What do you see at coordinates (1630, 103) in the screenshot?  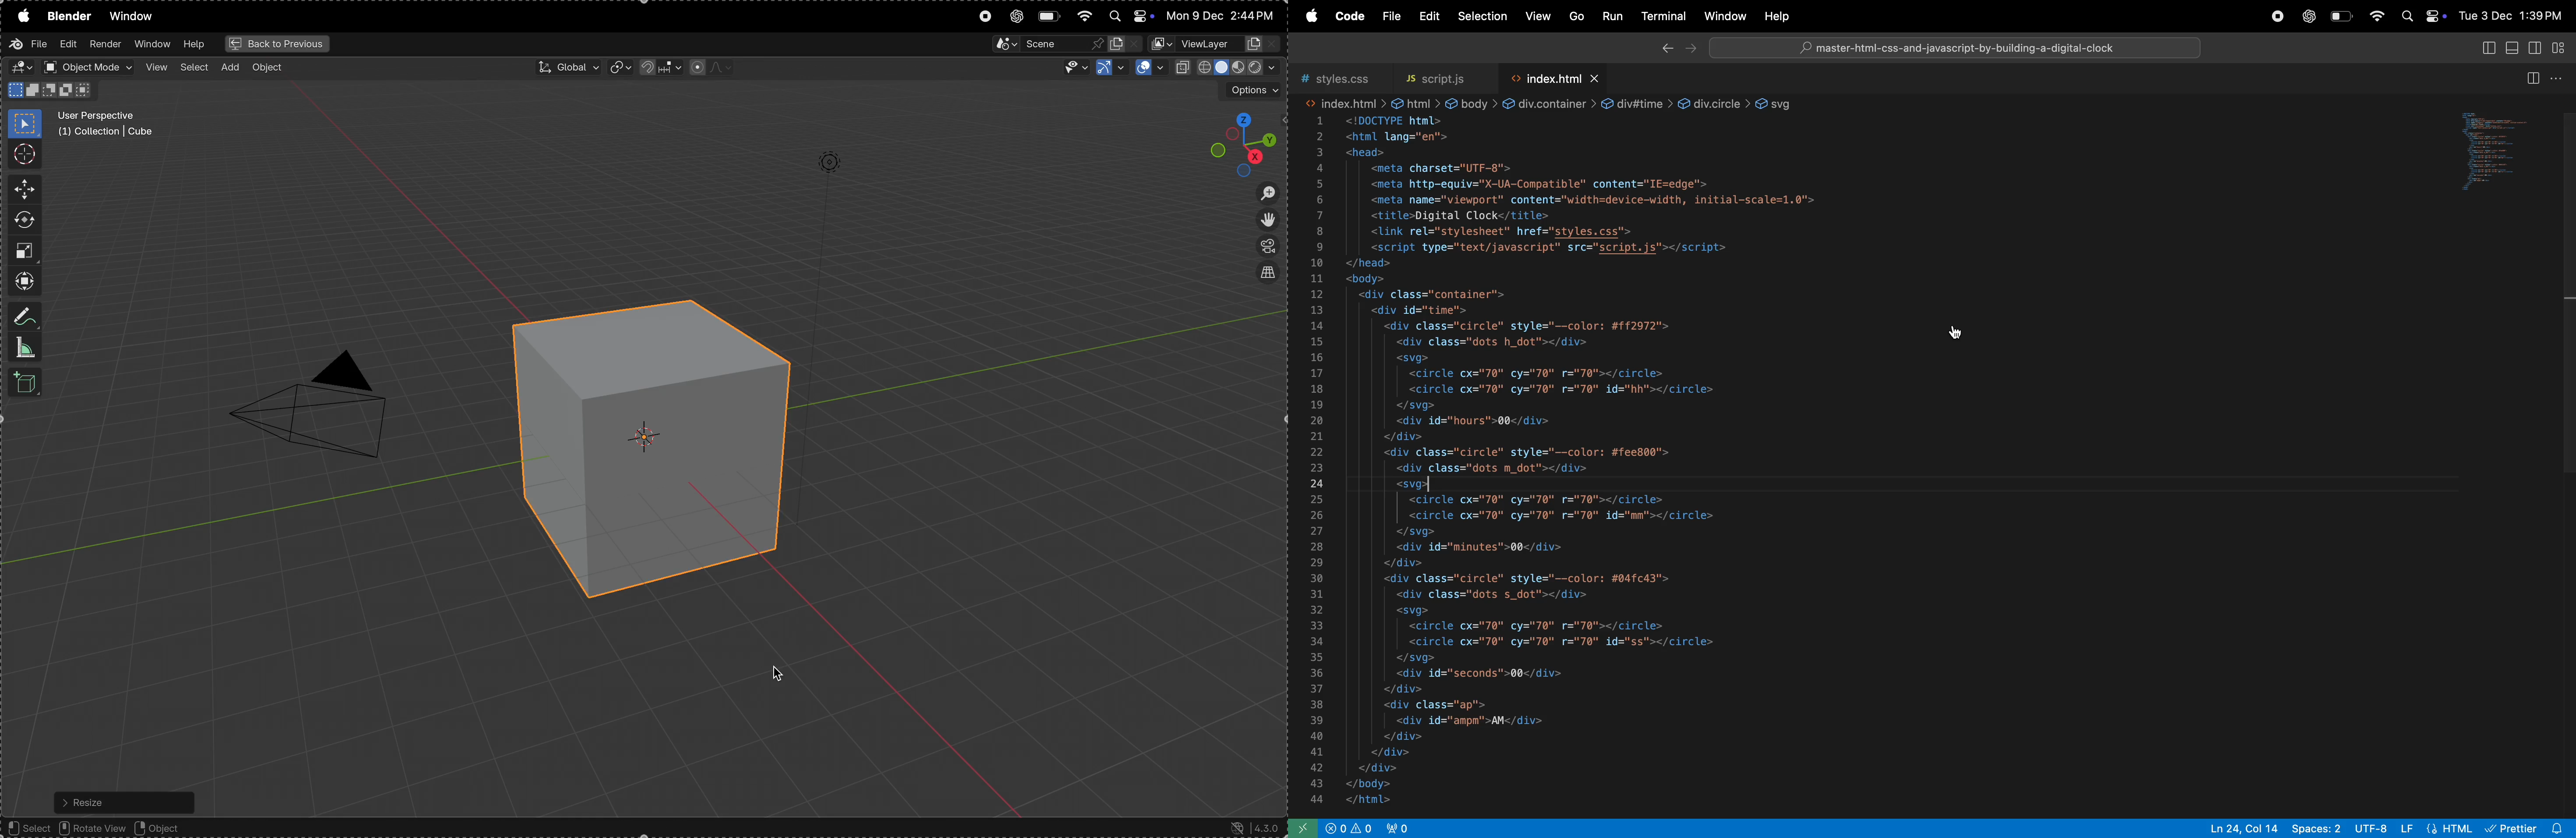 I see `div#time` at bounding box center [1630, 103].